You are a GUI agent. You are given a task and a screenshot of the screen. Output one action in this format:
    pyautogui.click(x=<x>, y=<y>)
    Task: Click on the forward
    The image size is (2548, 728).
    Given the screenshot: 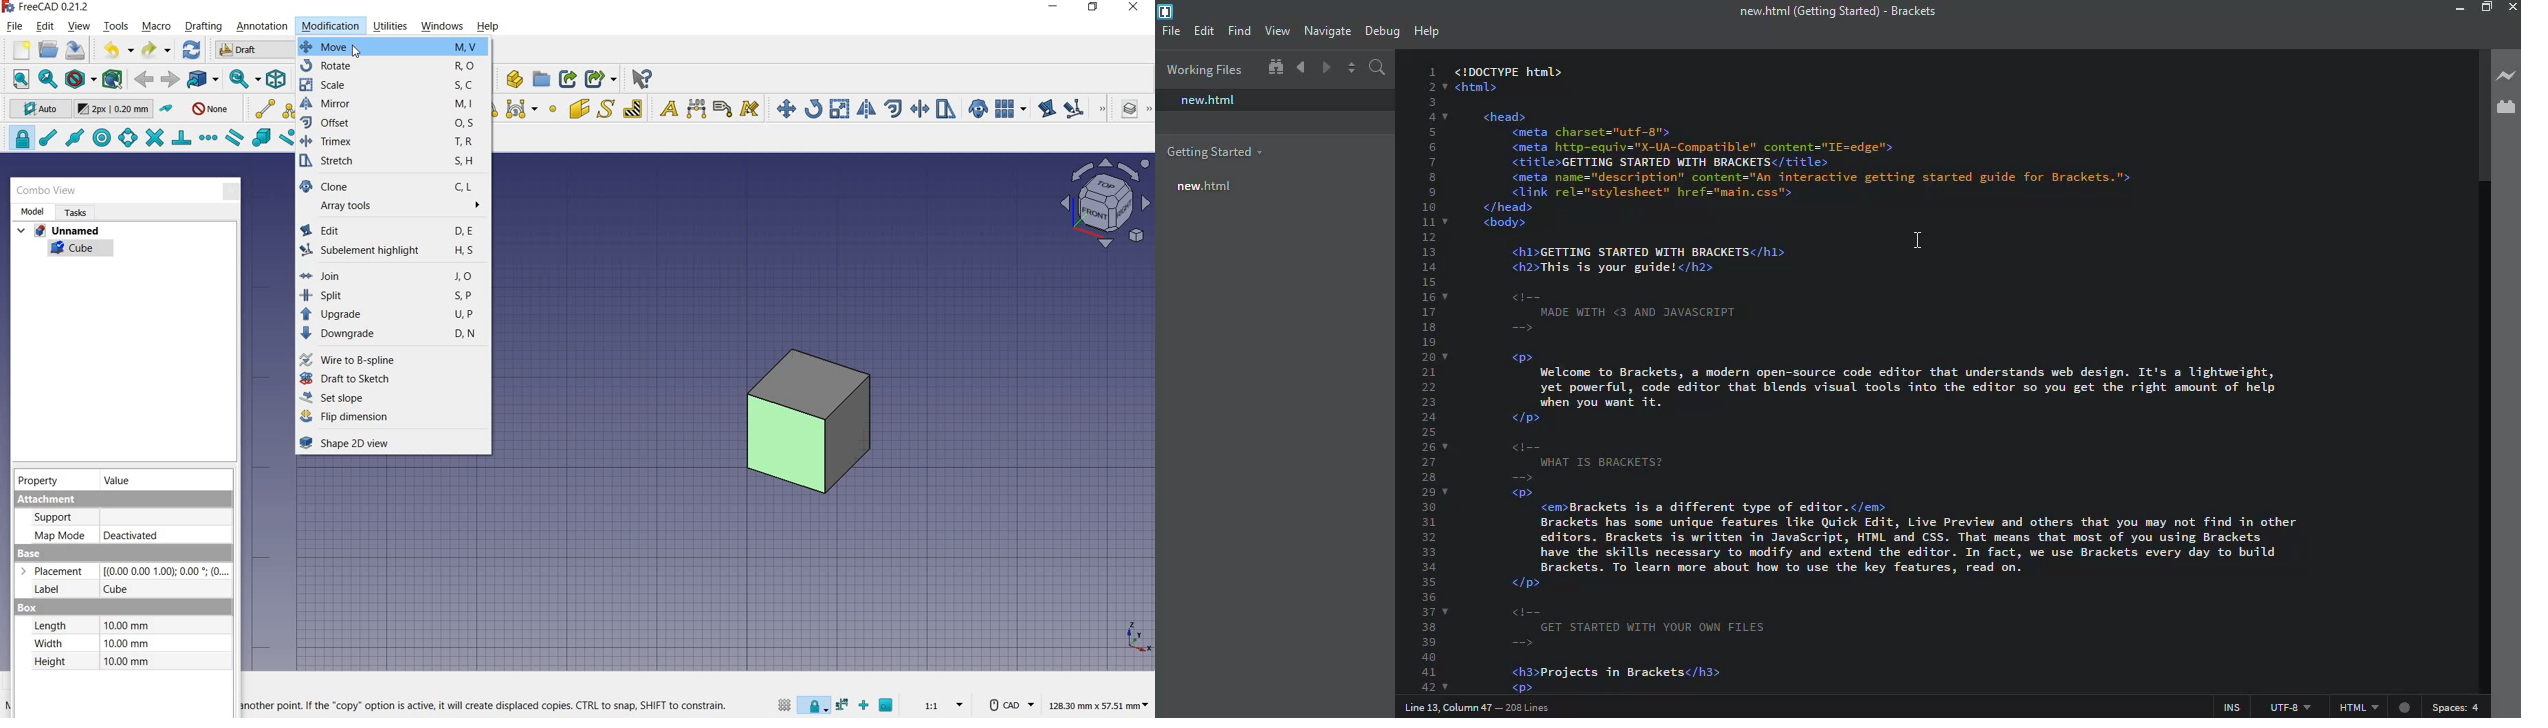 What is the action you would take?
    pyautogui.click(x=170, y=80)
    